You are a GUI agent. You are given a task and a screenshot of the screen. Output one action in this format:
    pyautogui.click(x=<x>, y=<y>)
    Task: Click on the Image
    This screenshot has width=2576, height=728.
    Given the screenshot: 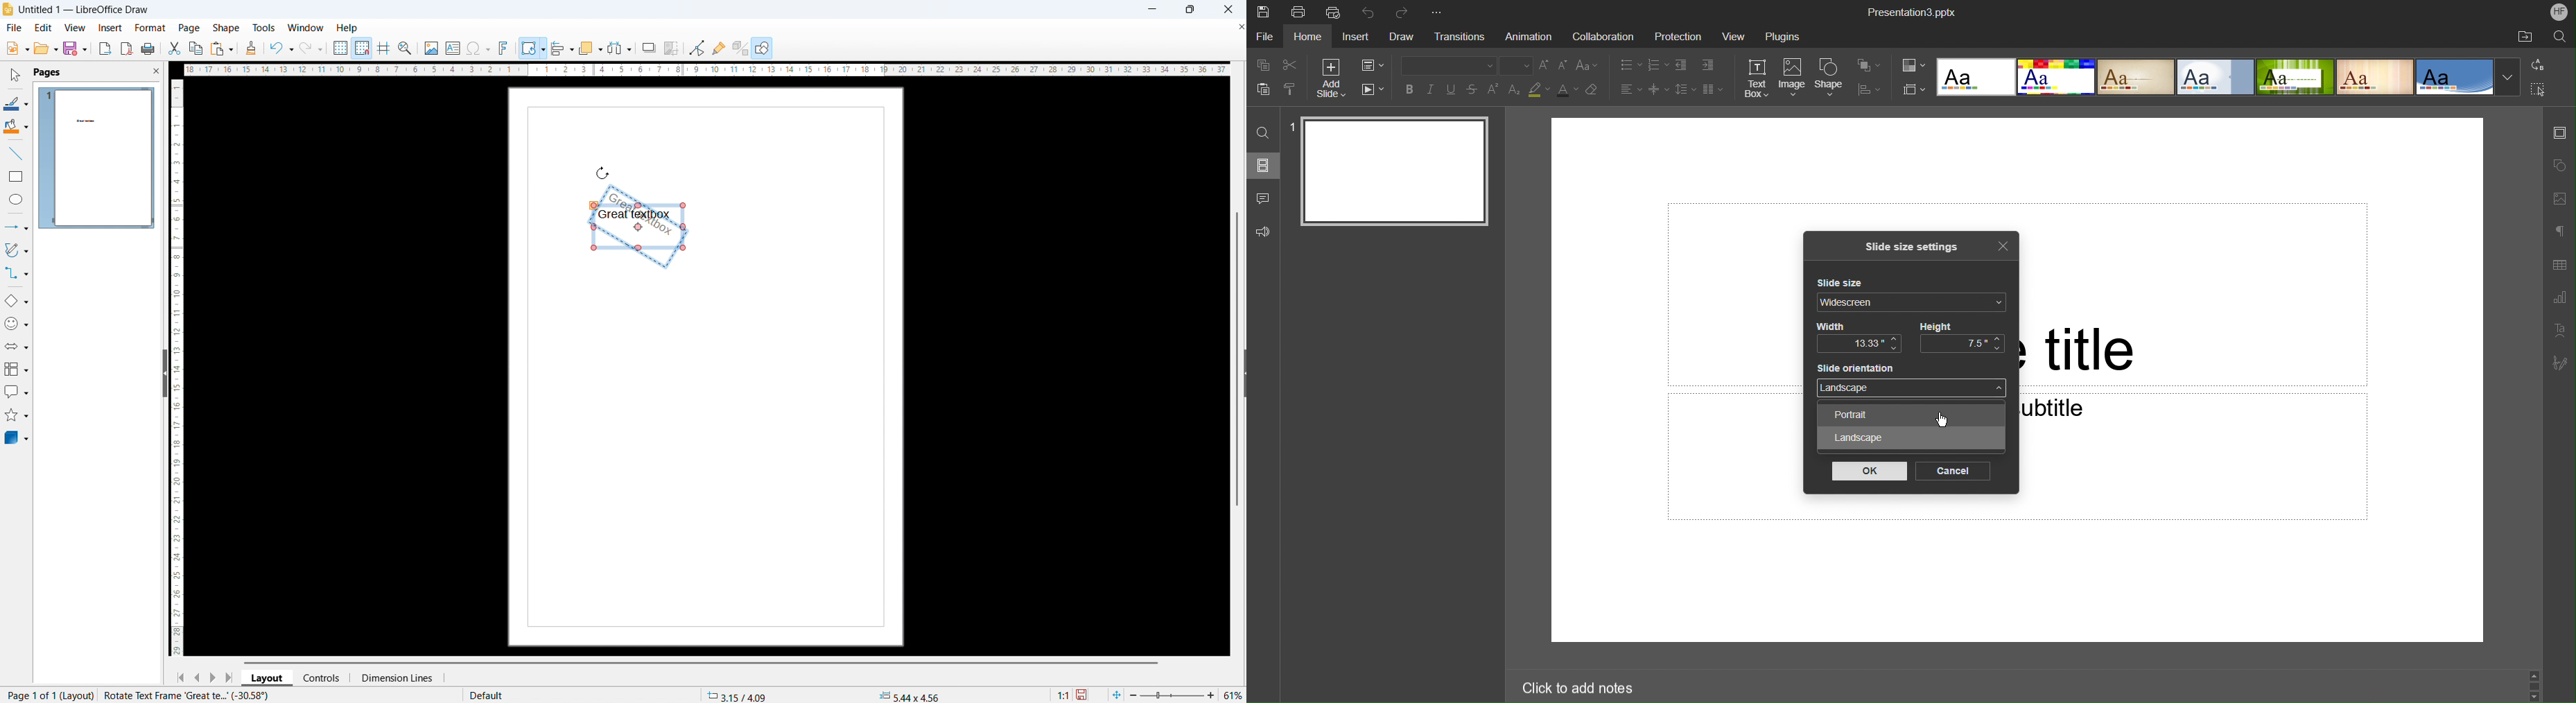 What is the action you would take?
    pyautogui.click(x=1793, y=78)
    